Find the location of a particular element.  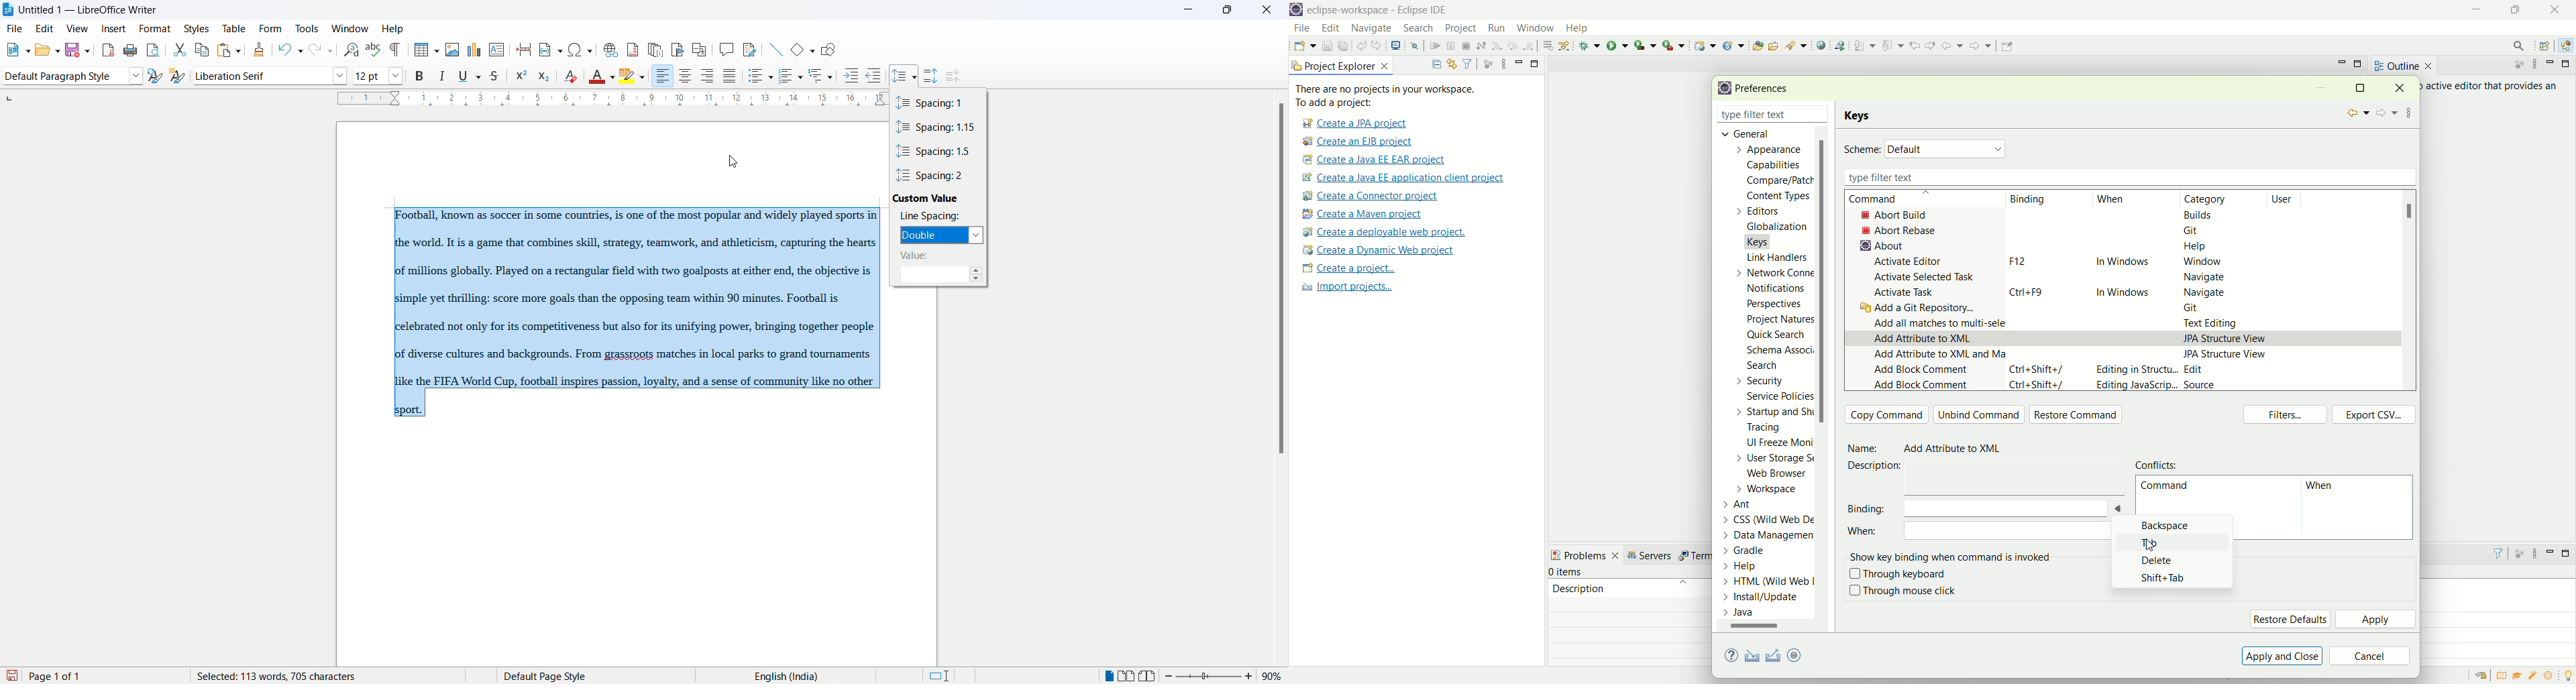

scroll bar is located at coordinates (1760, 628).